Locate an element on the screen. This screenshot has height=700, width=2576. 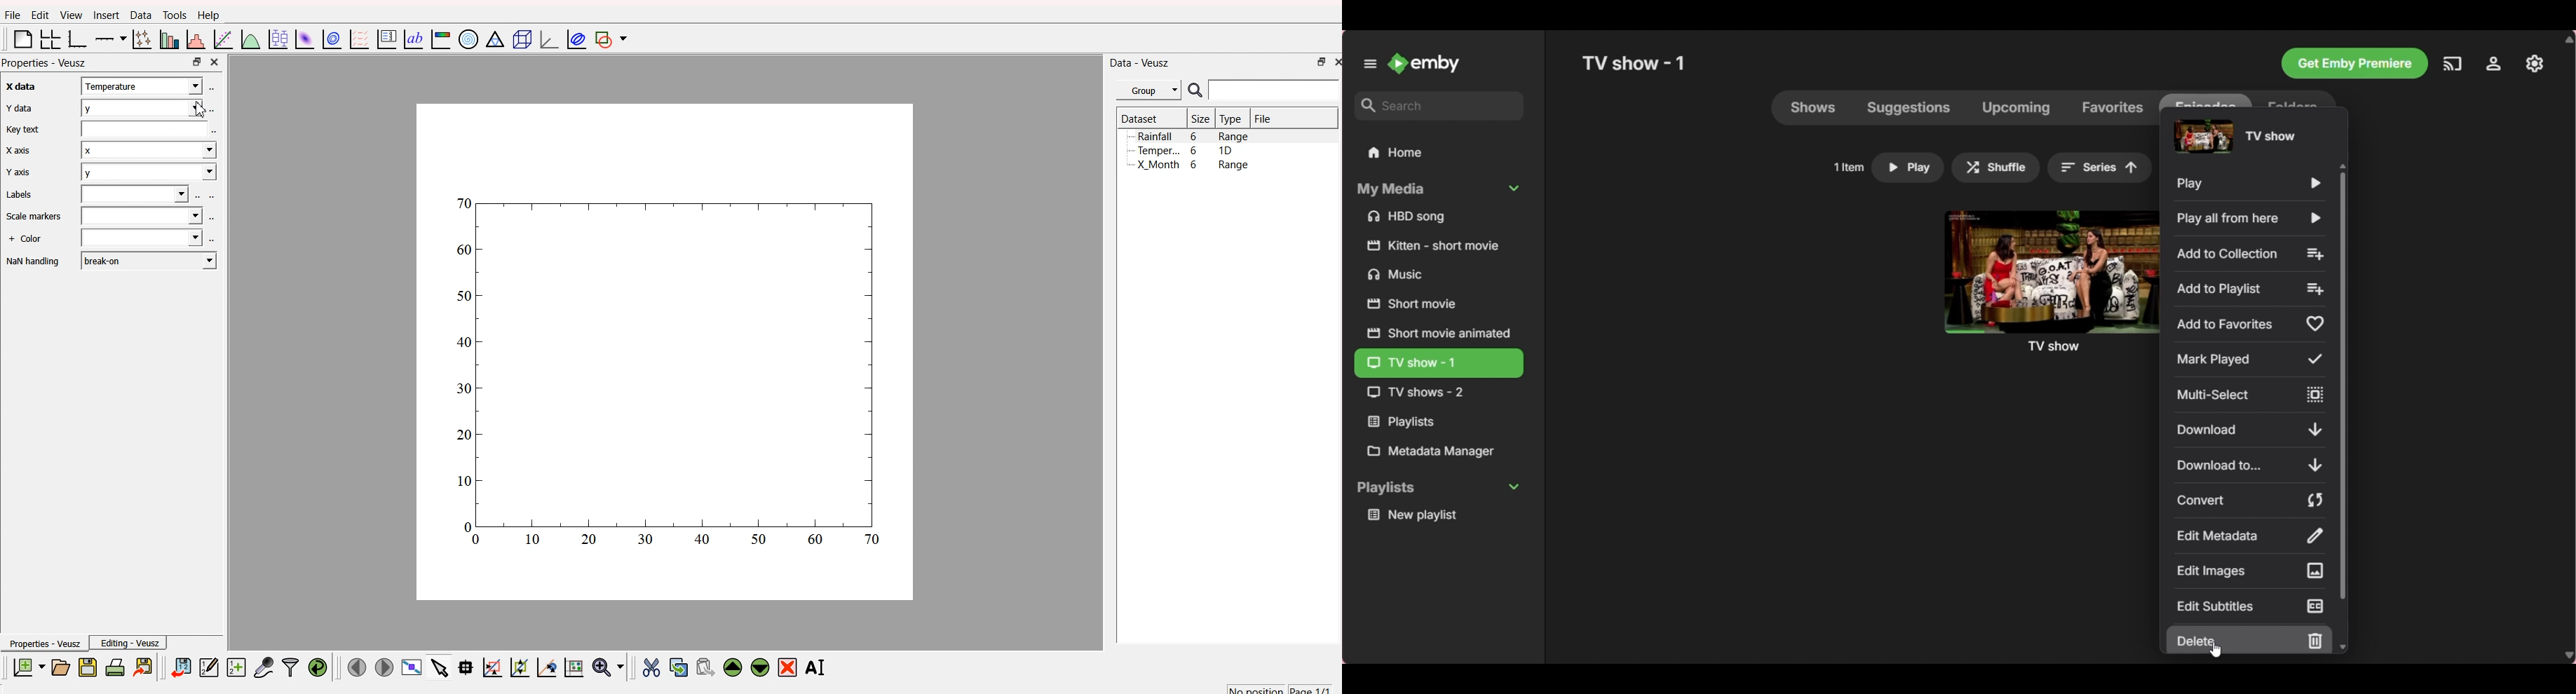
Rainfall 6 Range is located at coordinates (1195, 136).